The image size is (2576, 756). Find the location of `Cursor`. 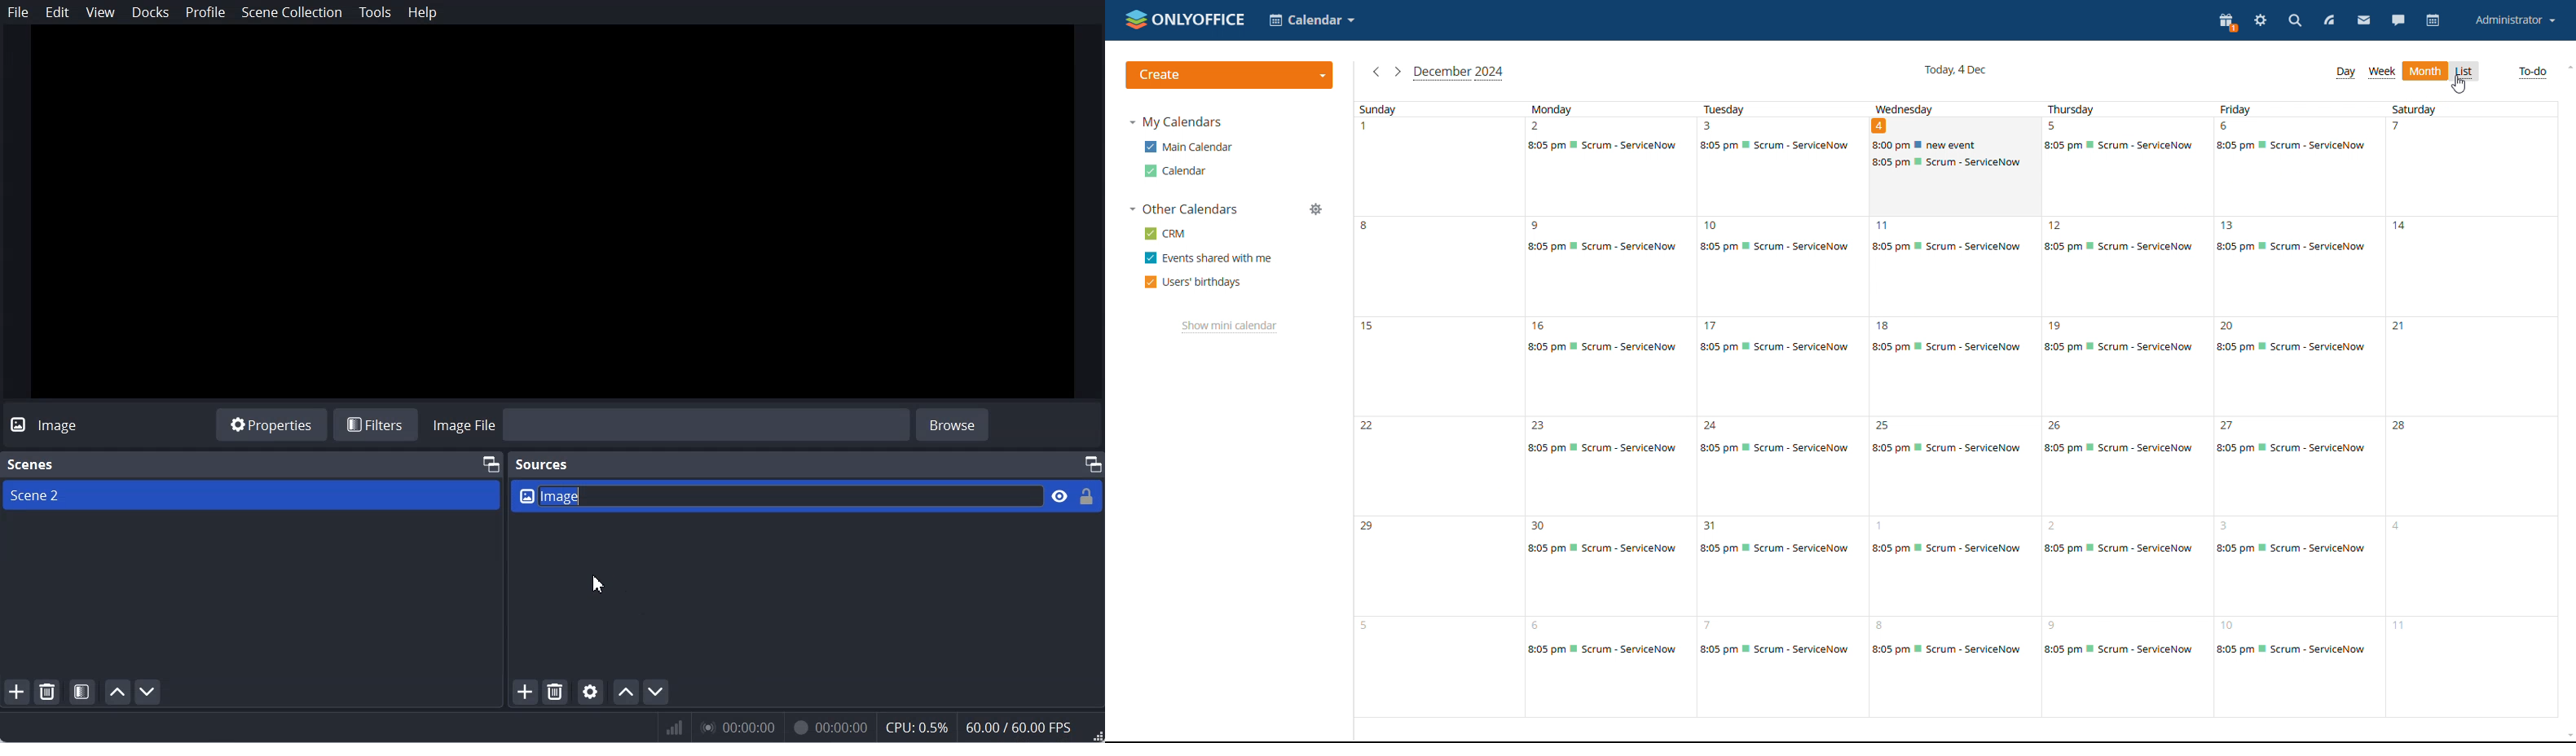

Cursor is located at coordinates (598, 583).